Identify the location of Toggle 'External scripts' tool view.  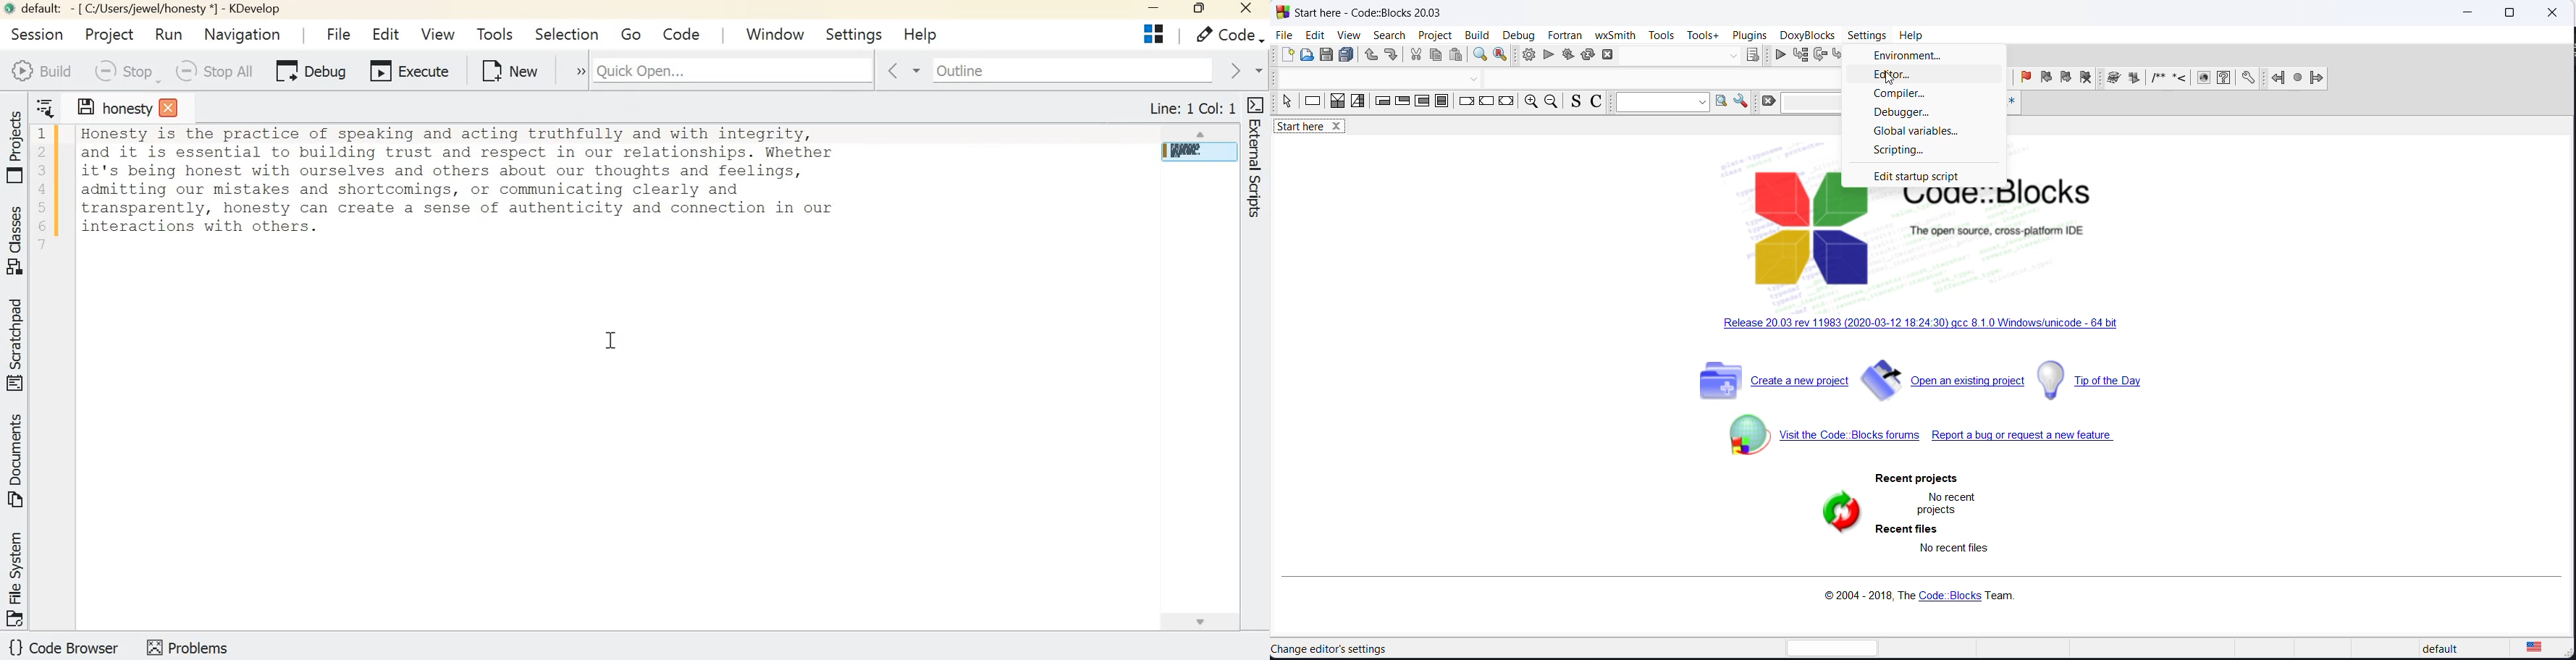
(1254, 160).